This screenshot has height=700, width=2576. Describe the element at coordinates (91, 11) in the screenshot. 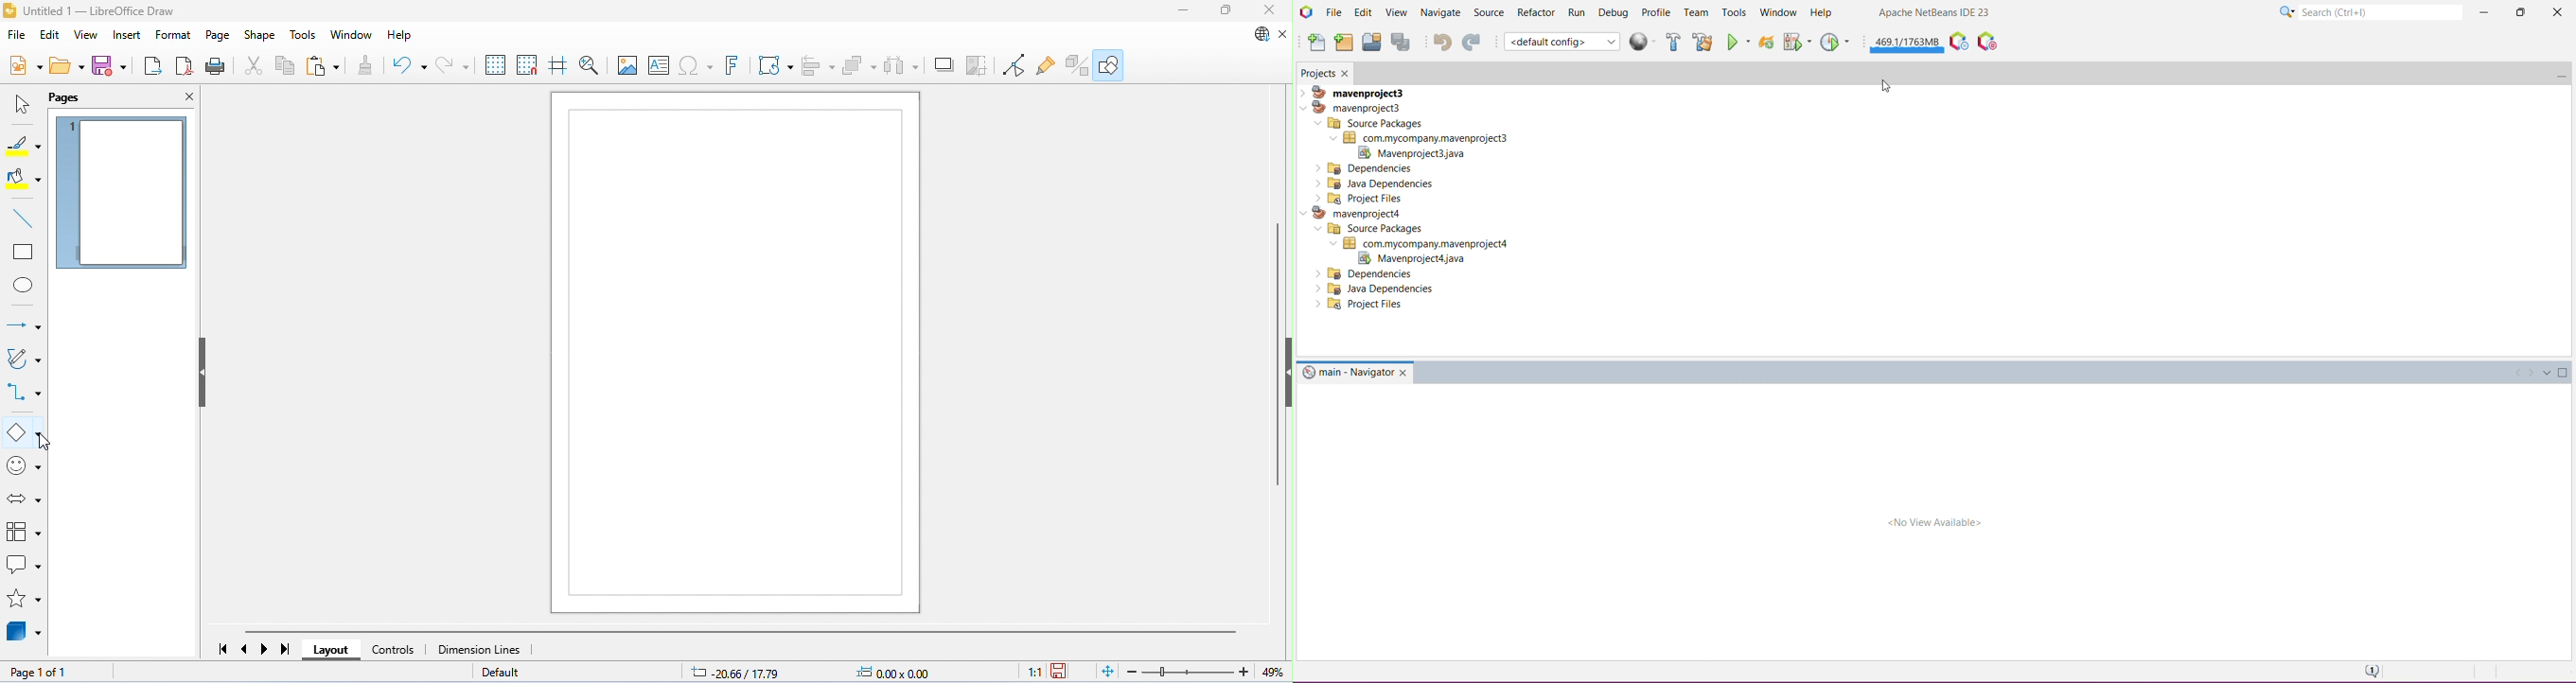

I see `title` at that location.